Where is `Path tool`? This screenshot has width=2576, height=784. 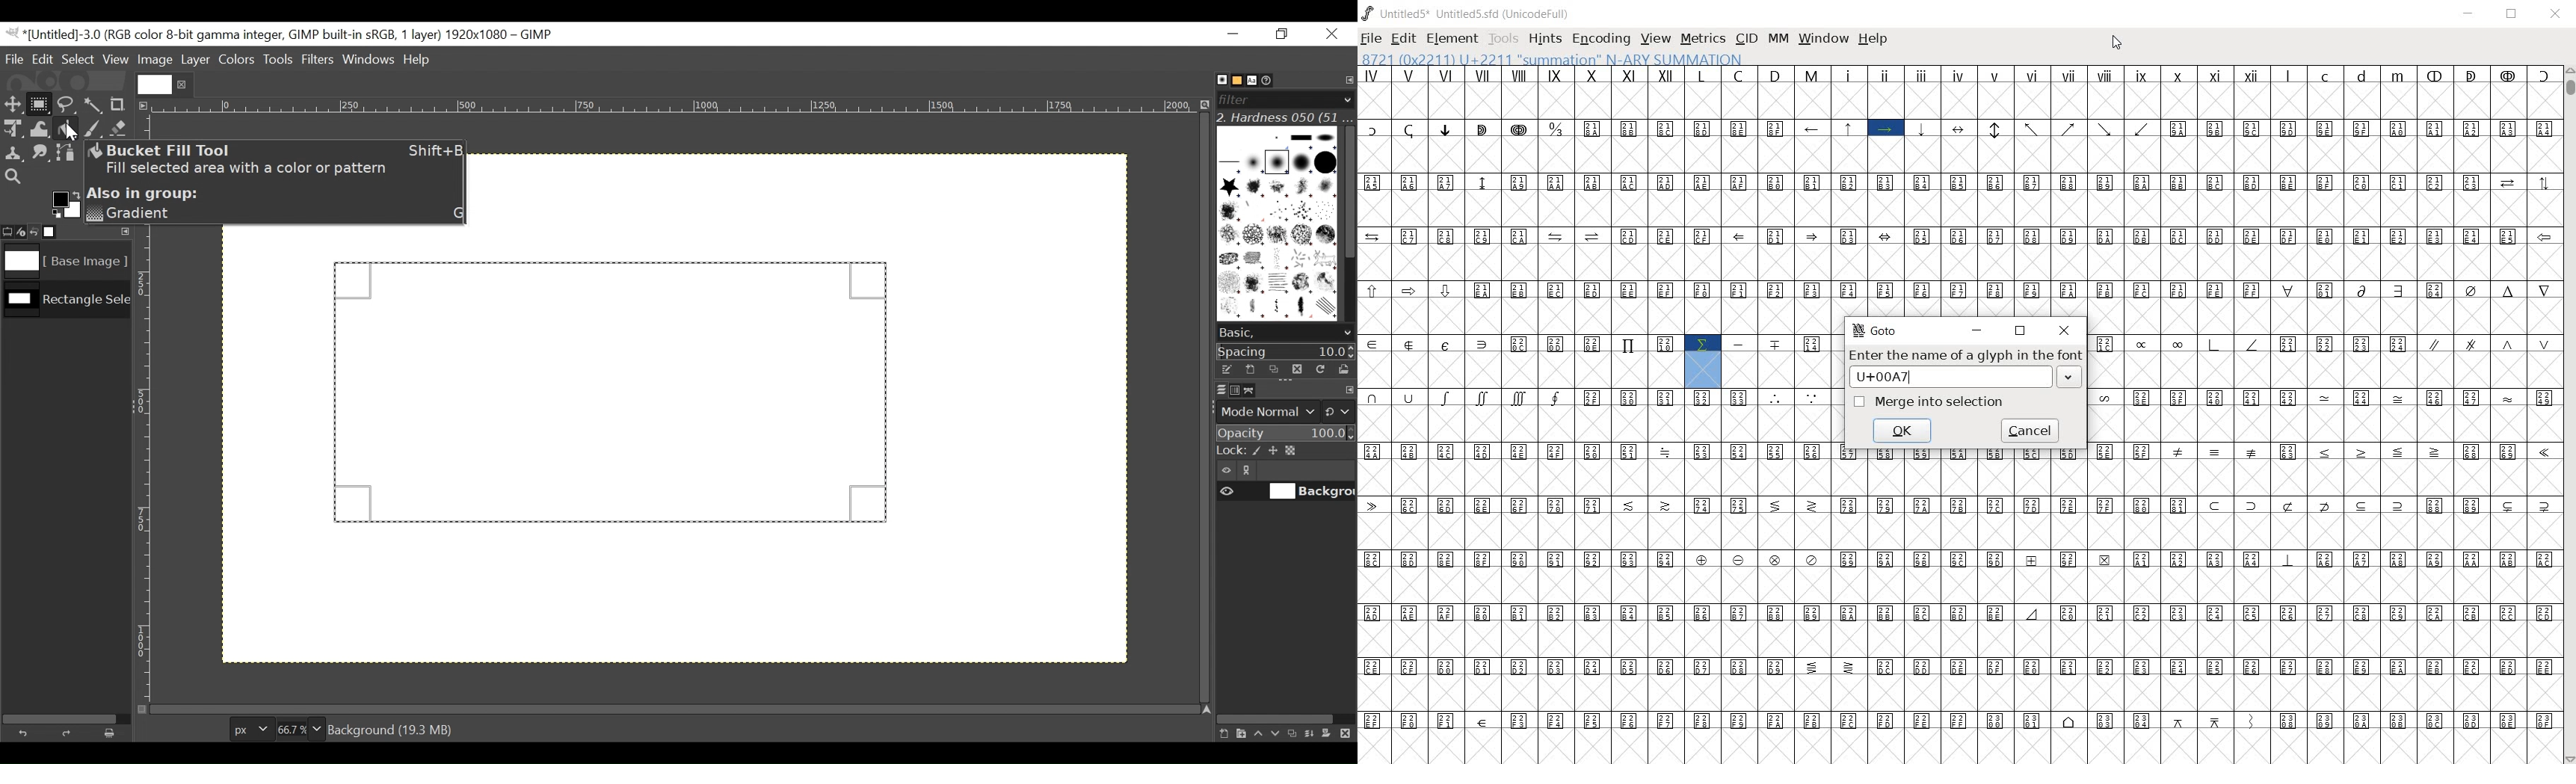
Path tool is located at coordinates (67, 154).